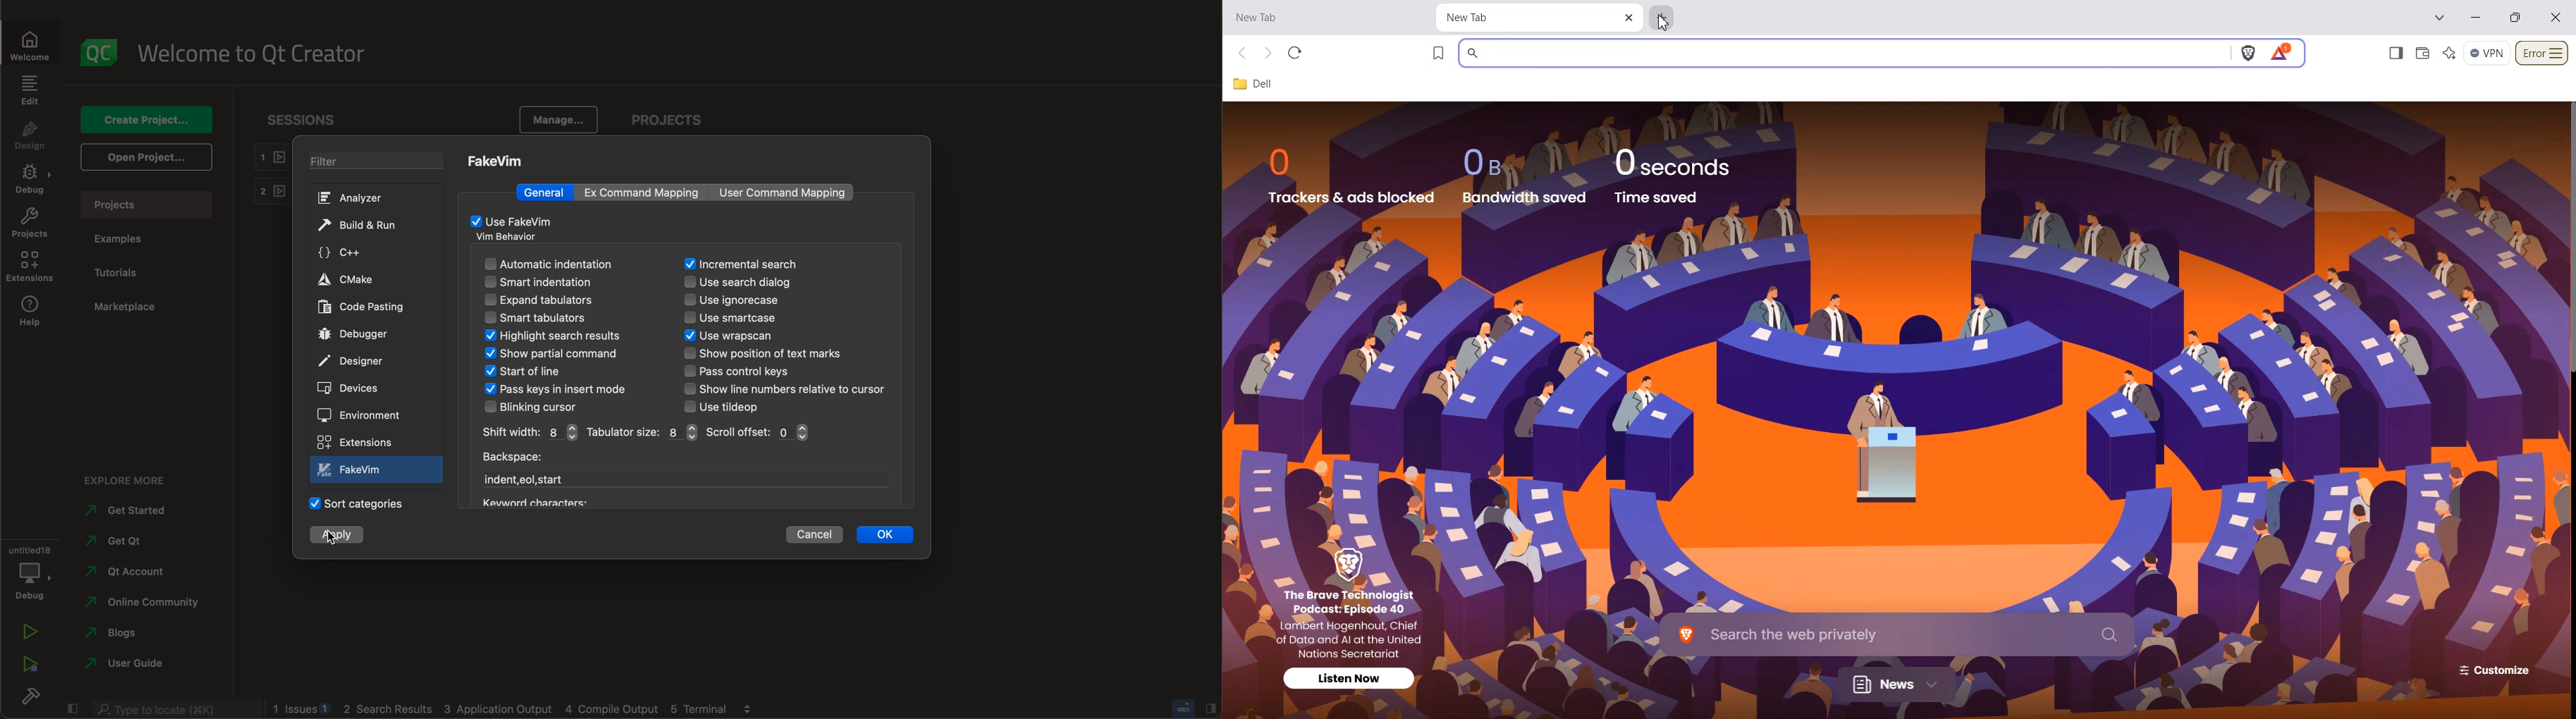  I want to click on Cursor, so click(1664, 23).